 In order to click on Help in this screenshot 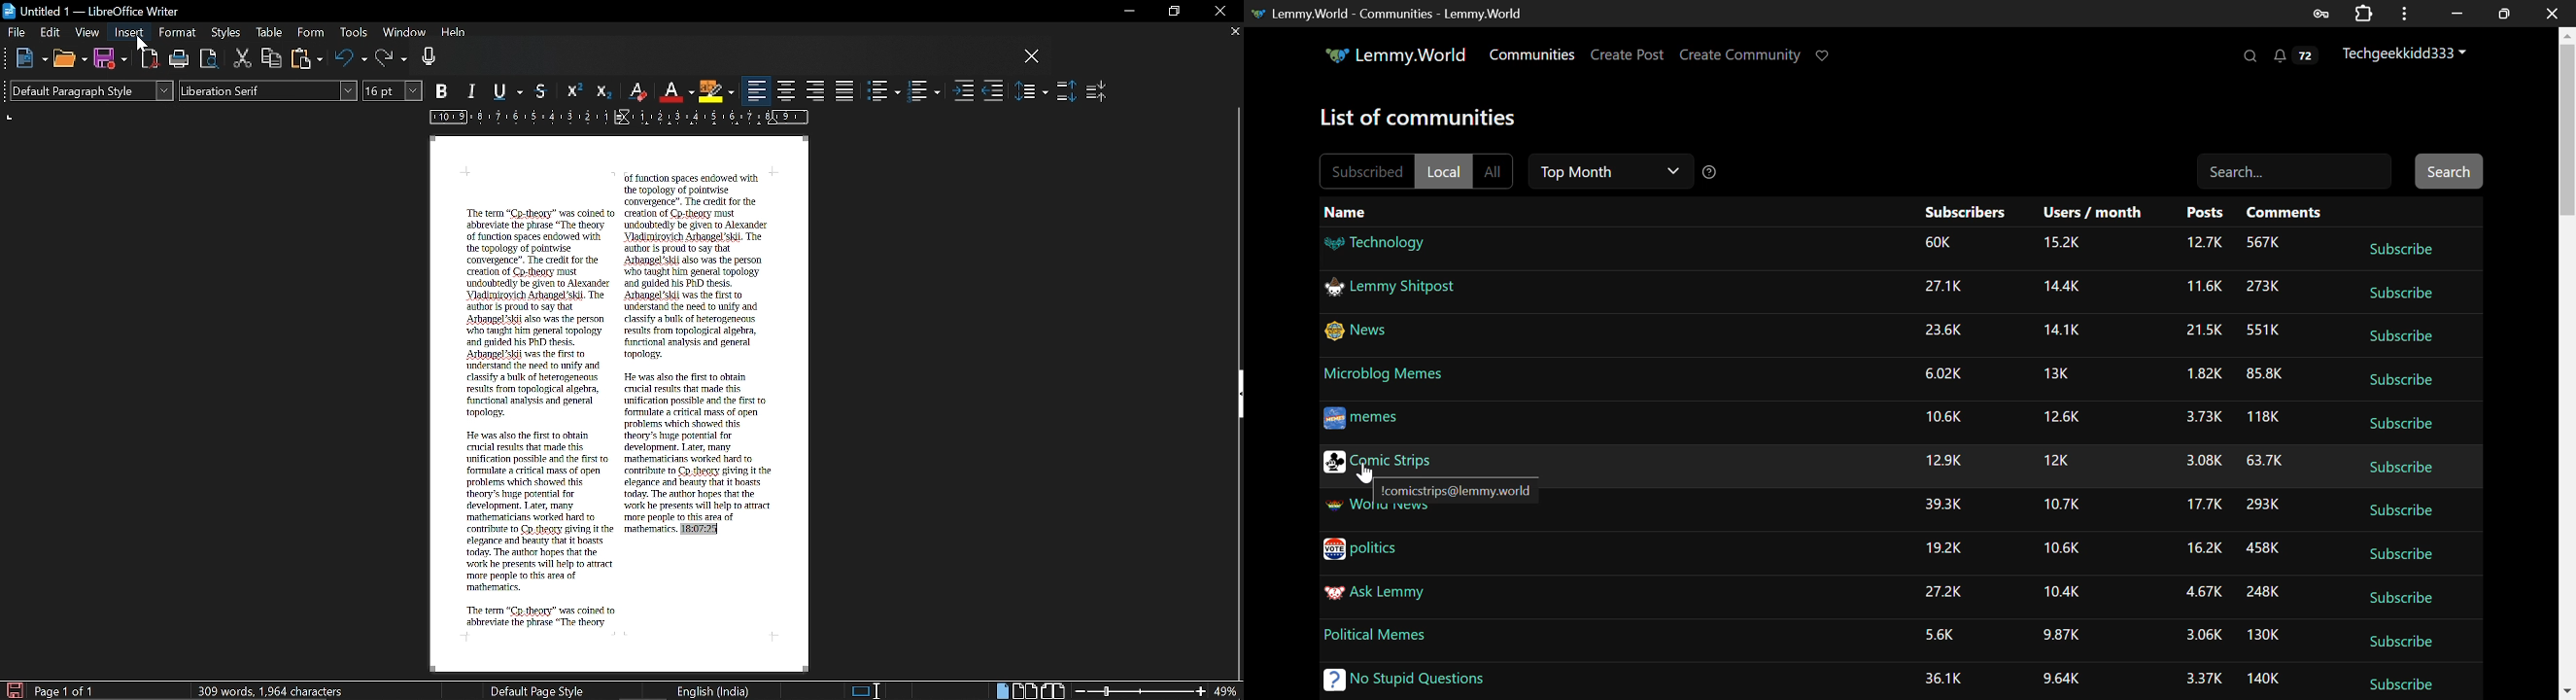, I will do `click(455, 35)`.